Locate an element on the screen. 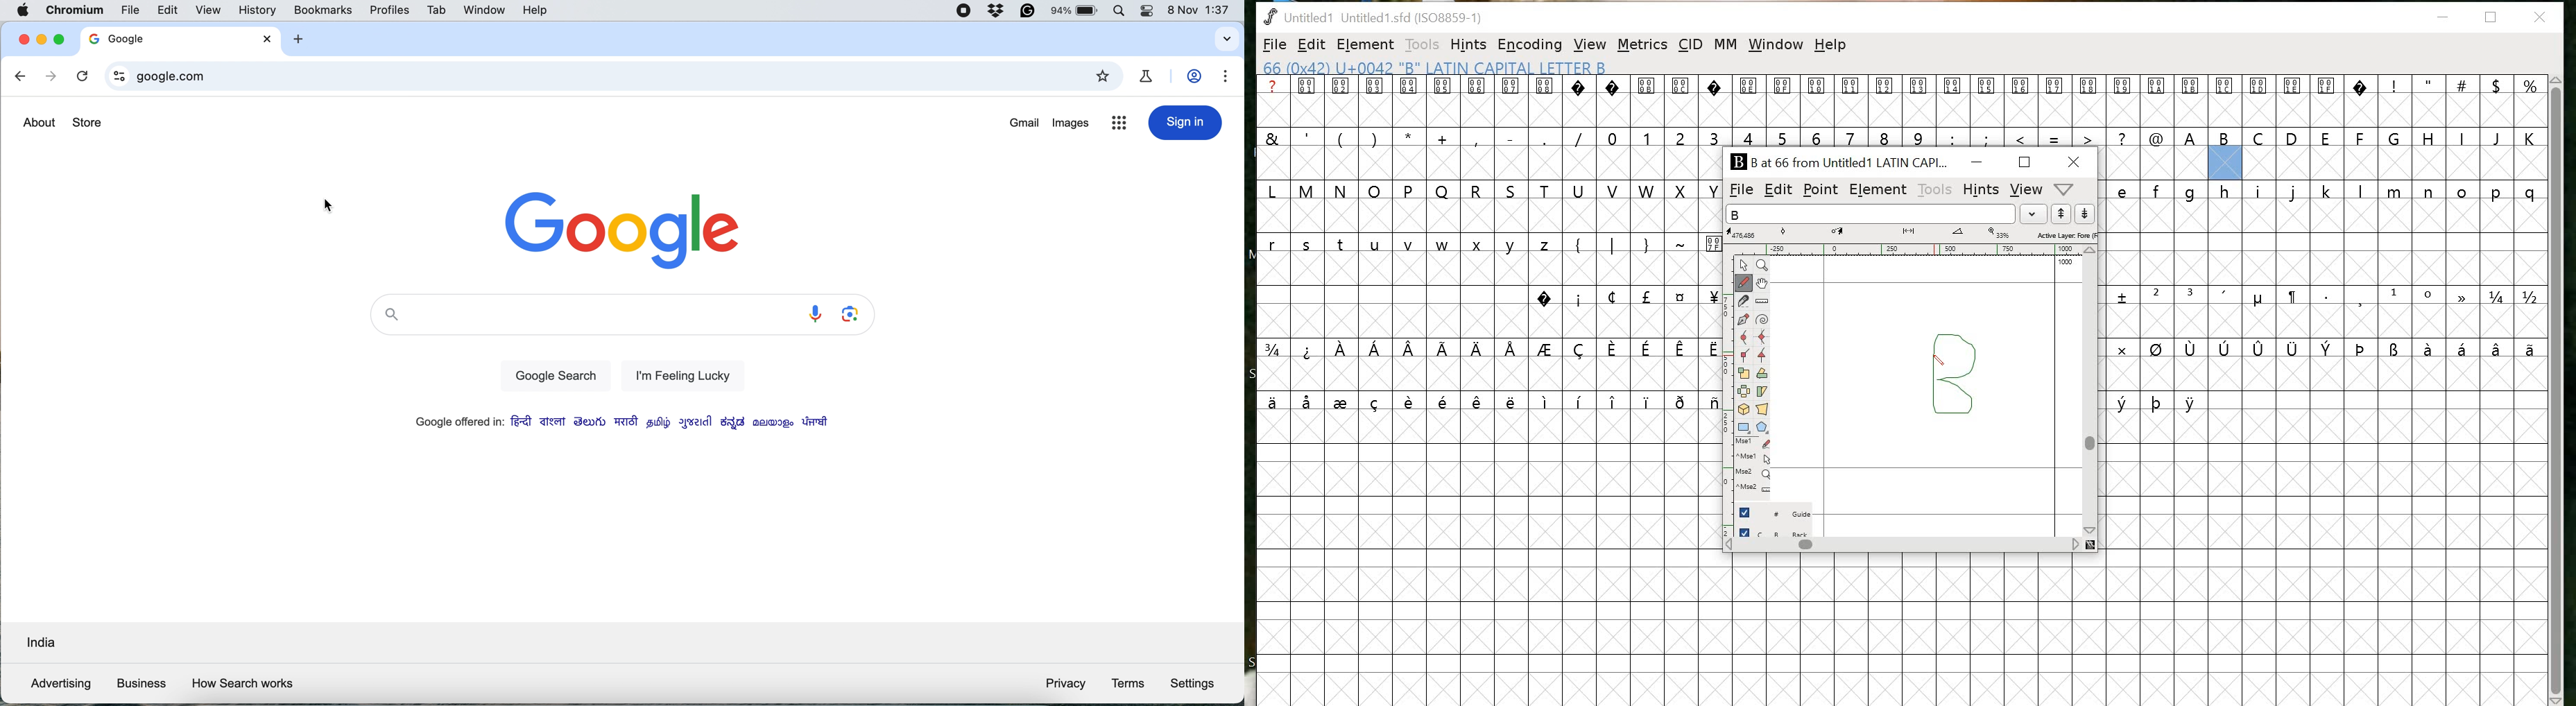 Image resolution: width=2576 pixels, height=728 pixels. CID is located at coordinates (1690, 45).